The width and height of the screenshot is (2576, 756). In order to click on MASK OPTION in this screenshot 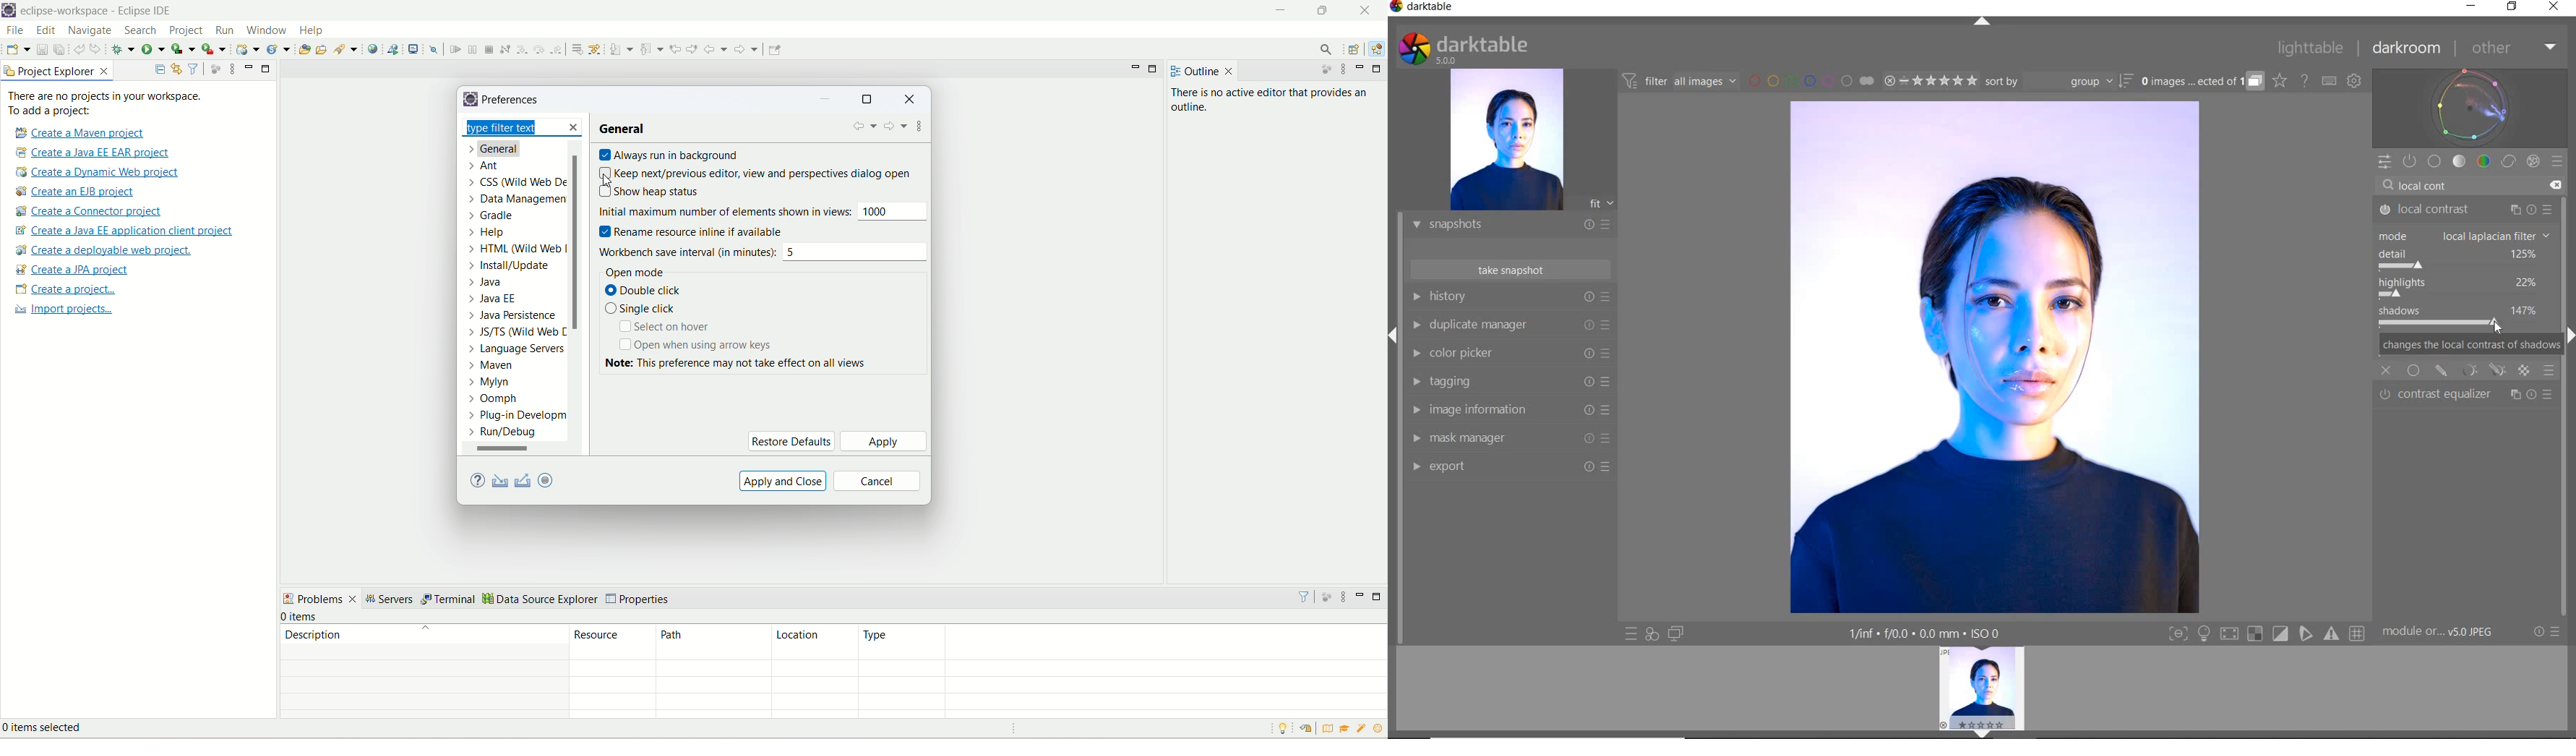, I will do `click(2442, 370)`.